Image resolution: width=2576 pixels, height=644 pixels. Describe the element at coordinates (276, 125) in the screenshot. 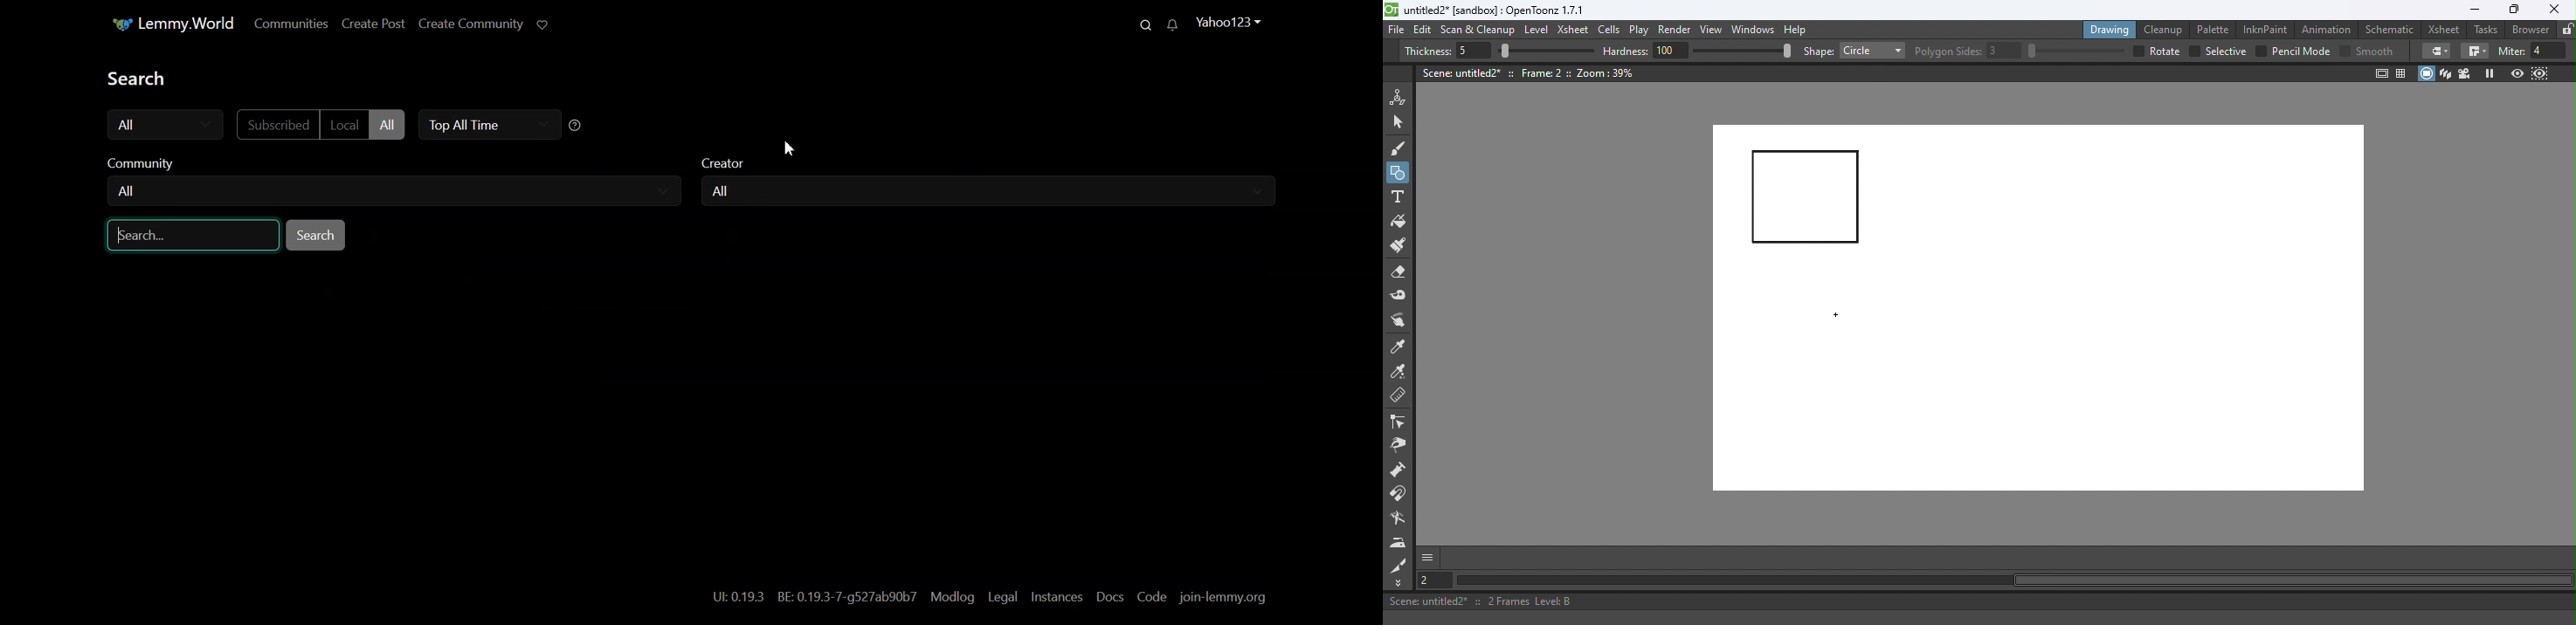

I see `Subscribed` at that location.